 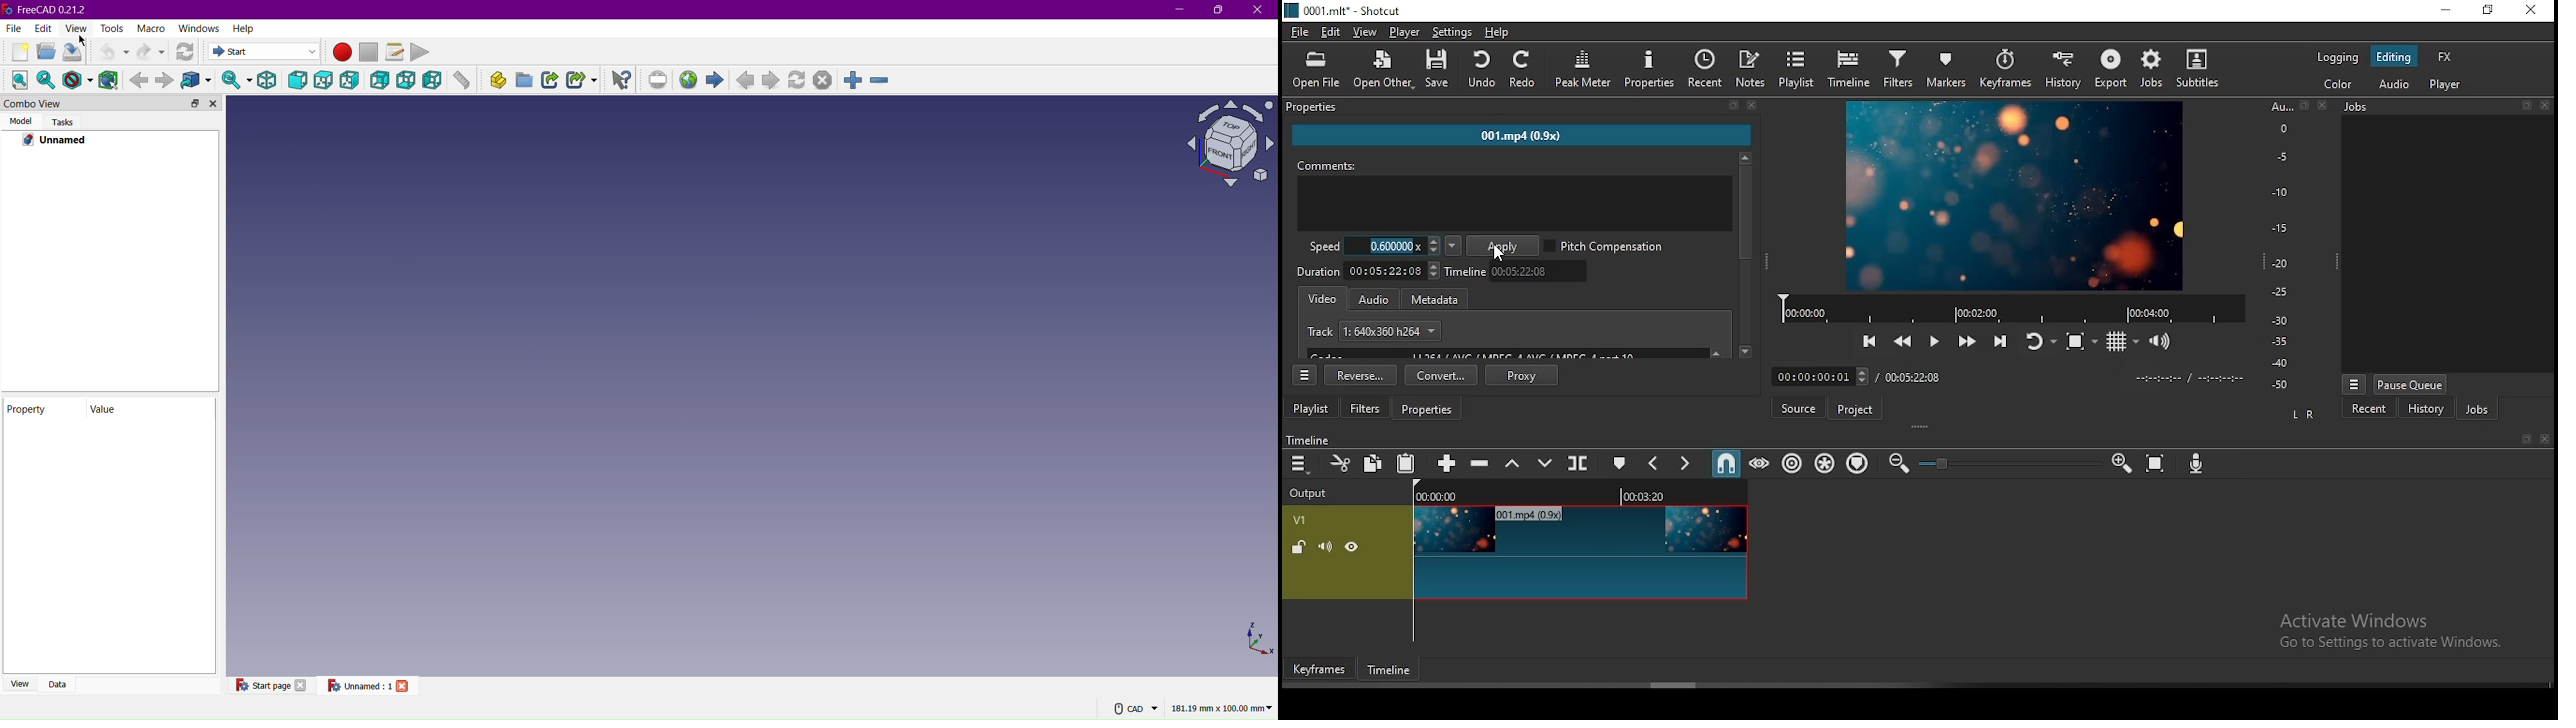 I want to click on keyframes, so click(x=2005, y=66).